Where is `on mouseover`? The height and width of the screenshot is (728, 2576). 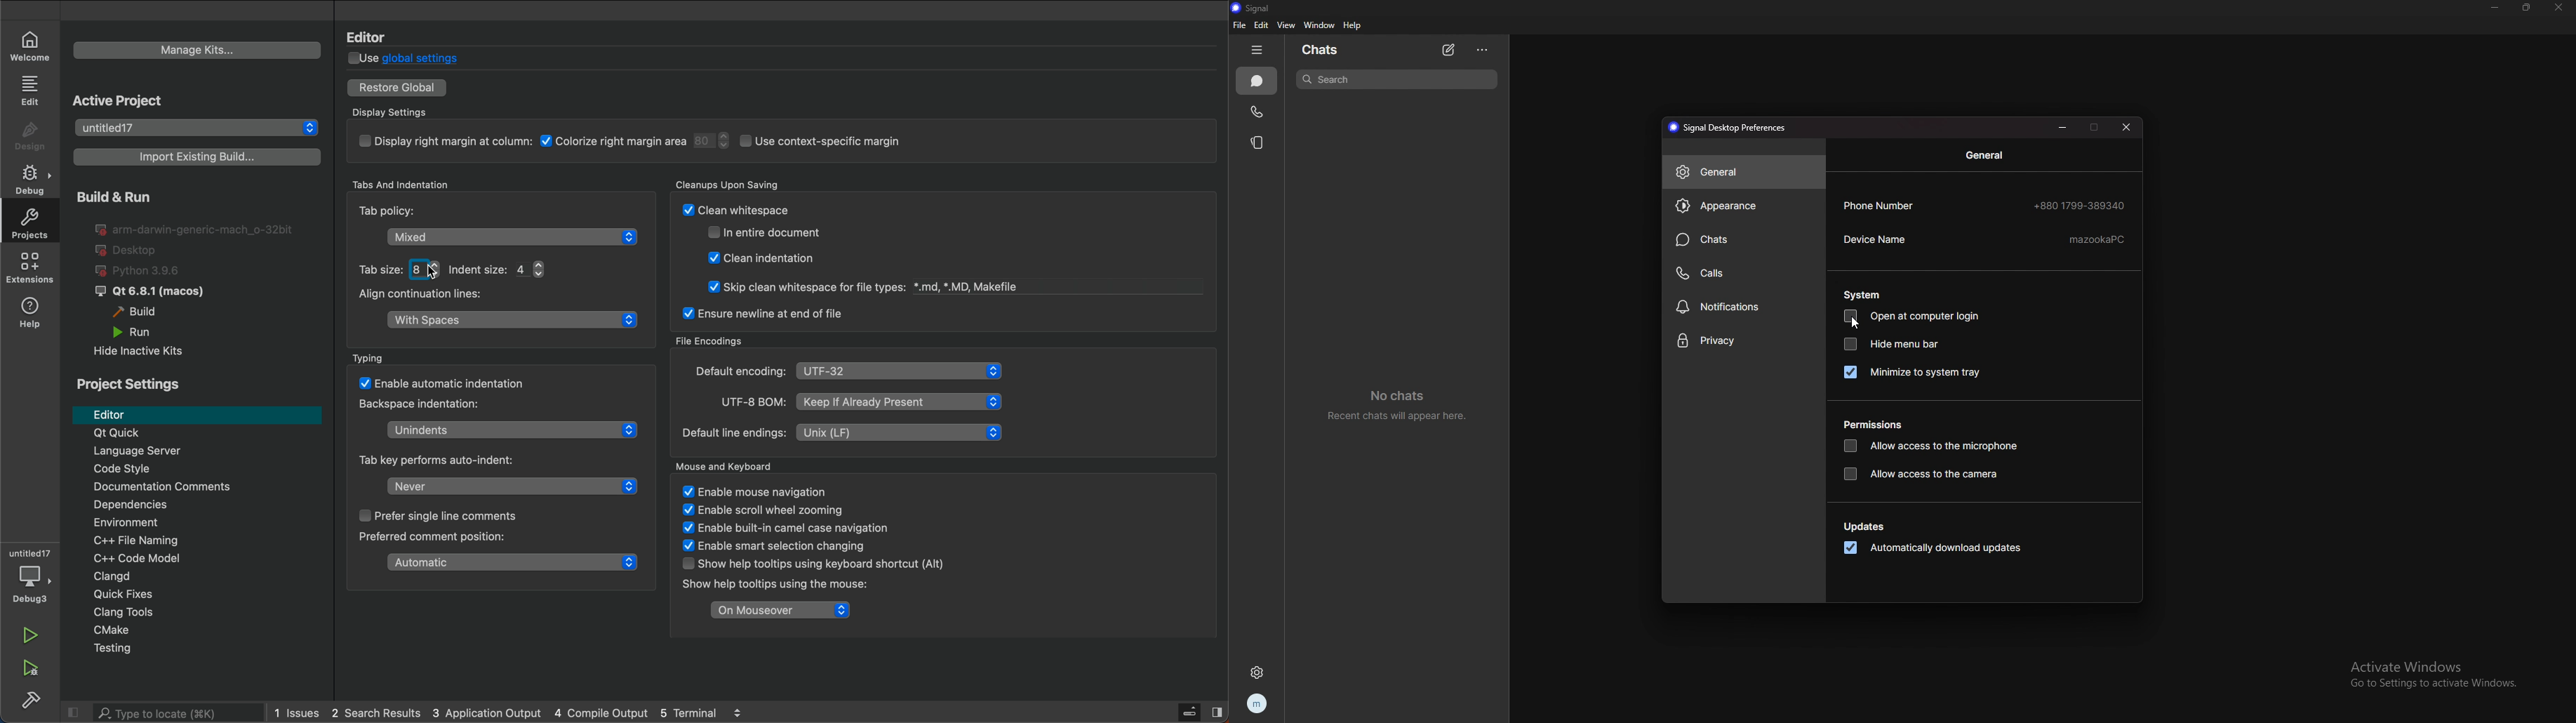
on mouseover is located at coordinates (777, 610).